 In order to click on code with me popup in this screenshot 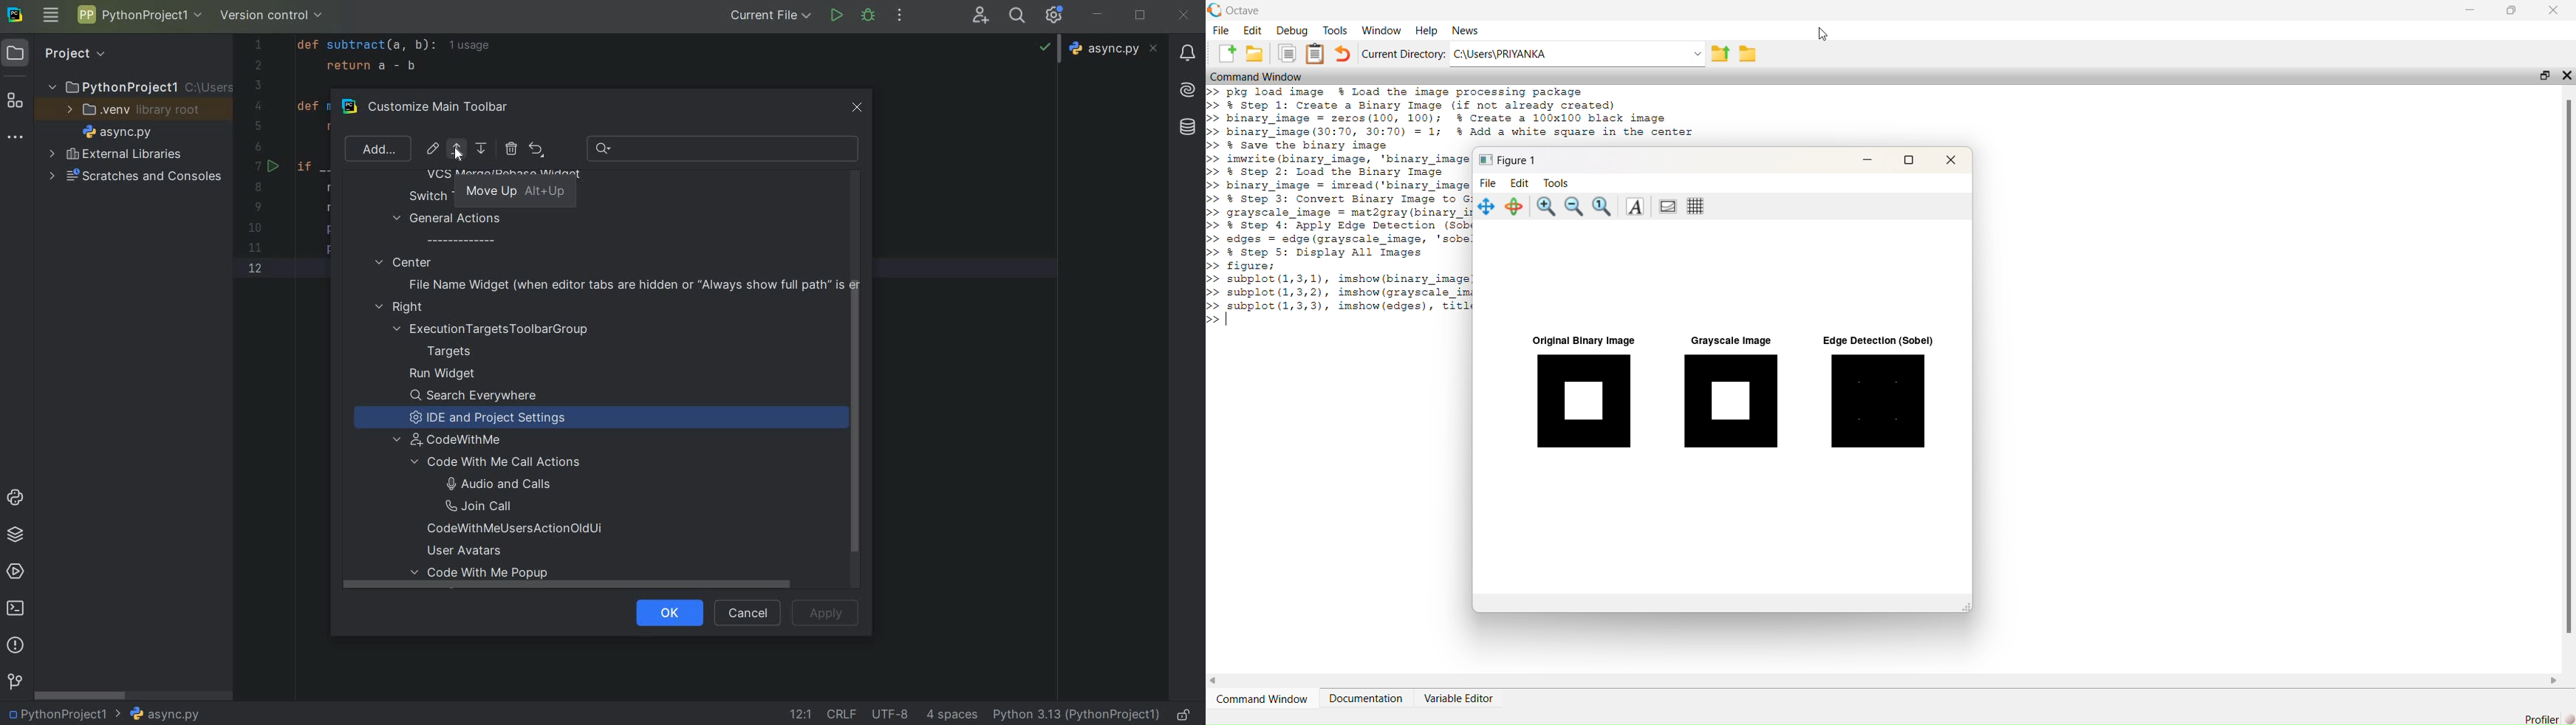, I will do `click(485, 577)`.